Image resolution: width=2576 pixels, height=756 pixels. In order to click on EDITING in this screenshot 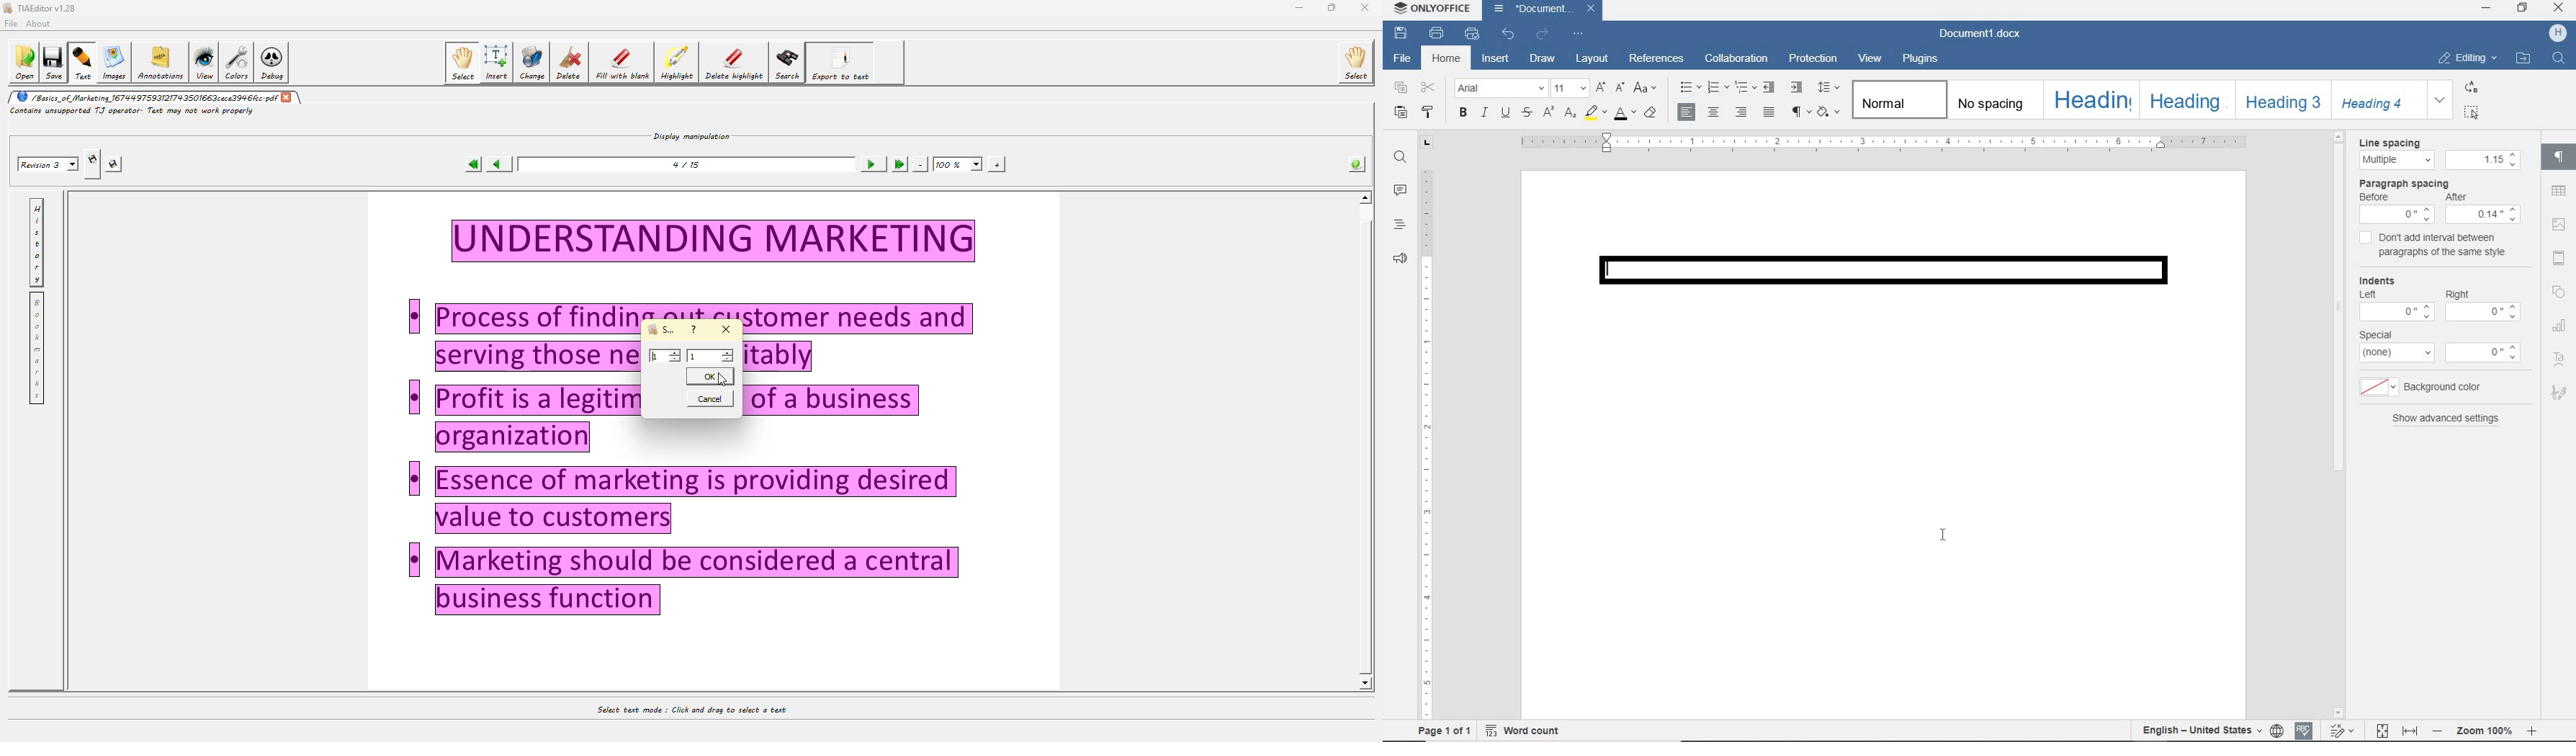, I will do `click(2465, 57)`.